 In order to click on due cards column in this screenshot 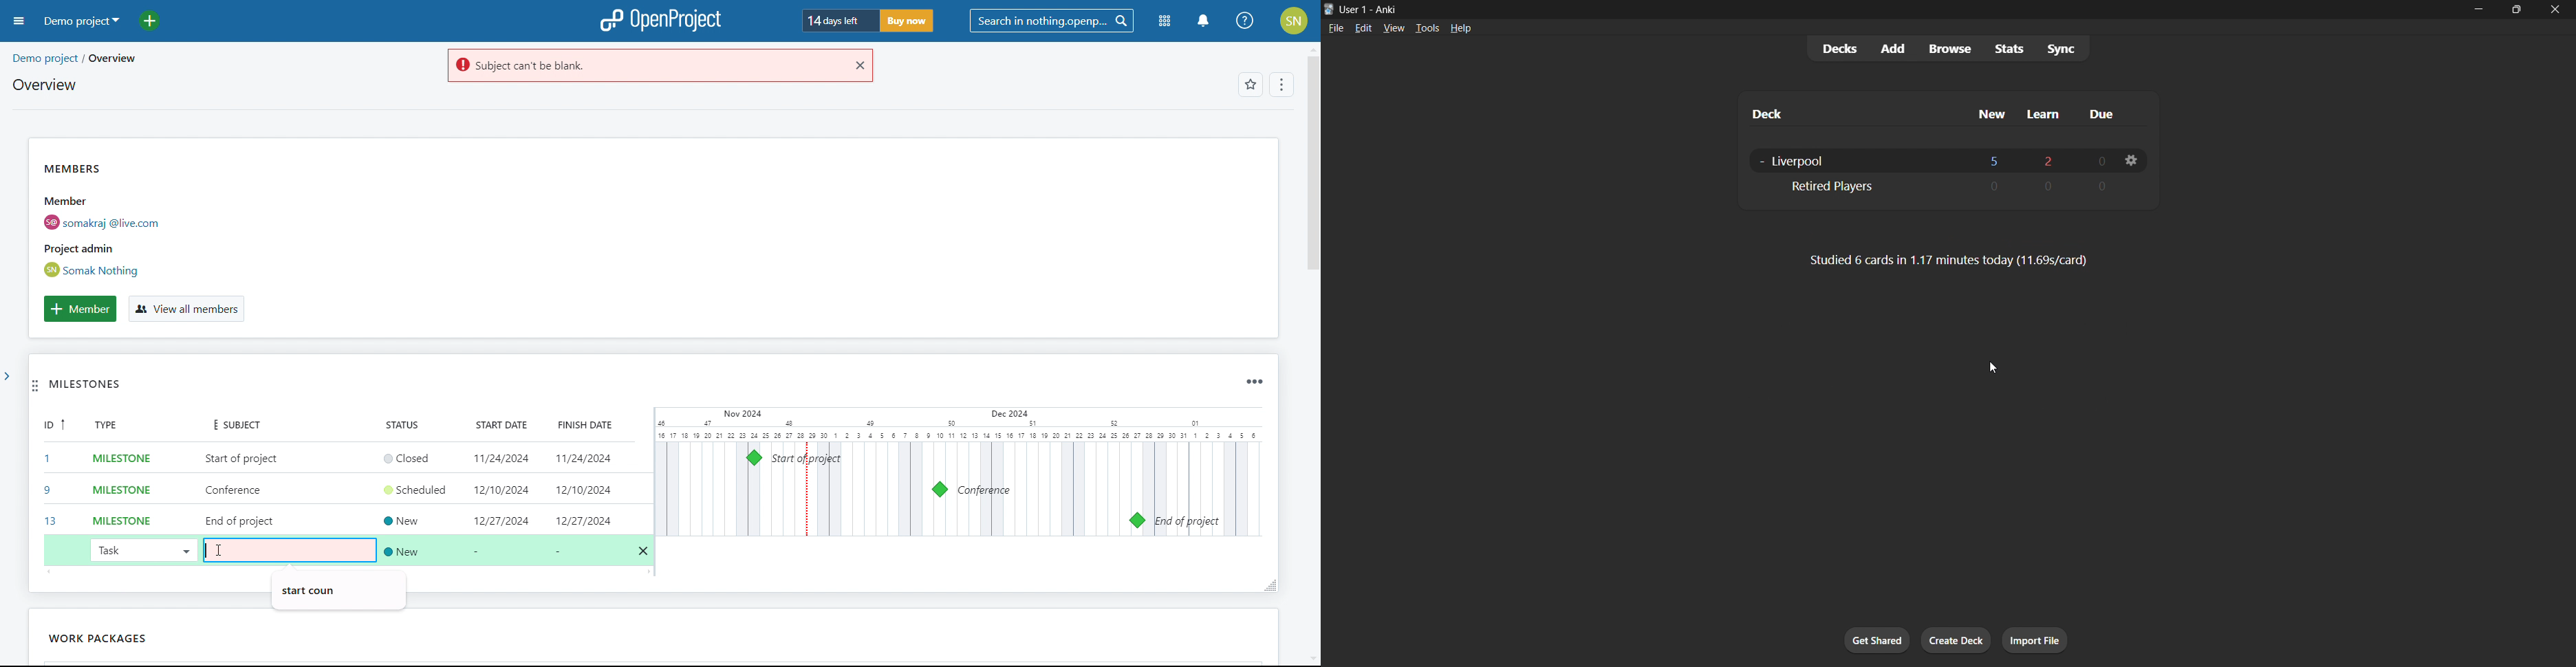, I will do `click(2106, 117)`.